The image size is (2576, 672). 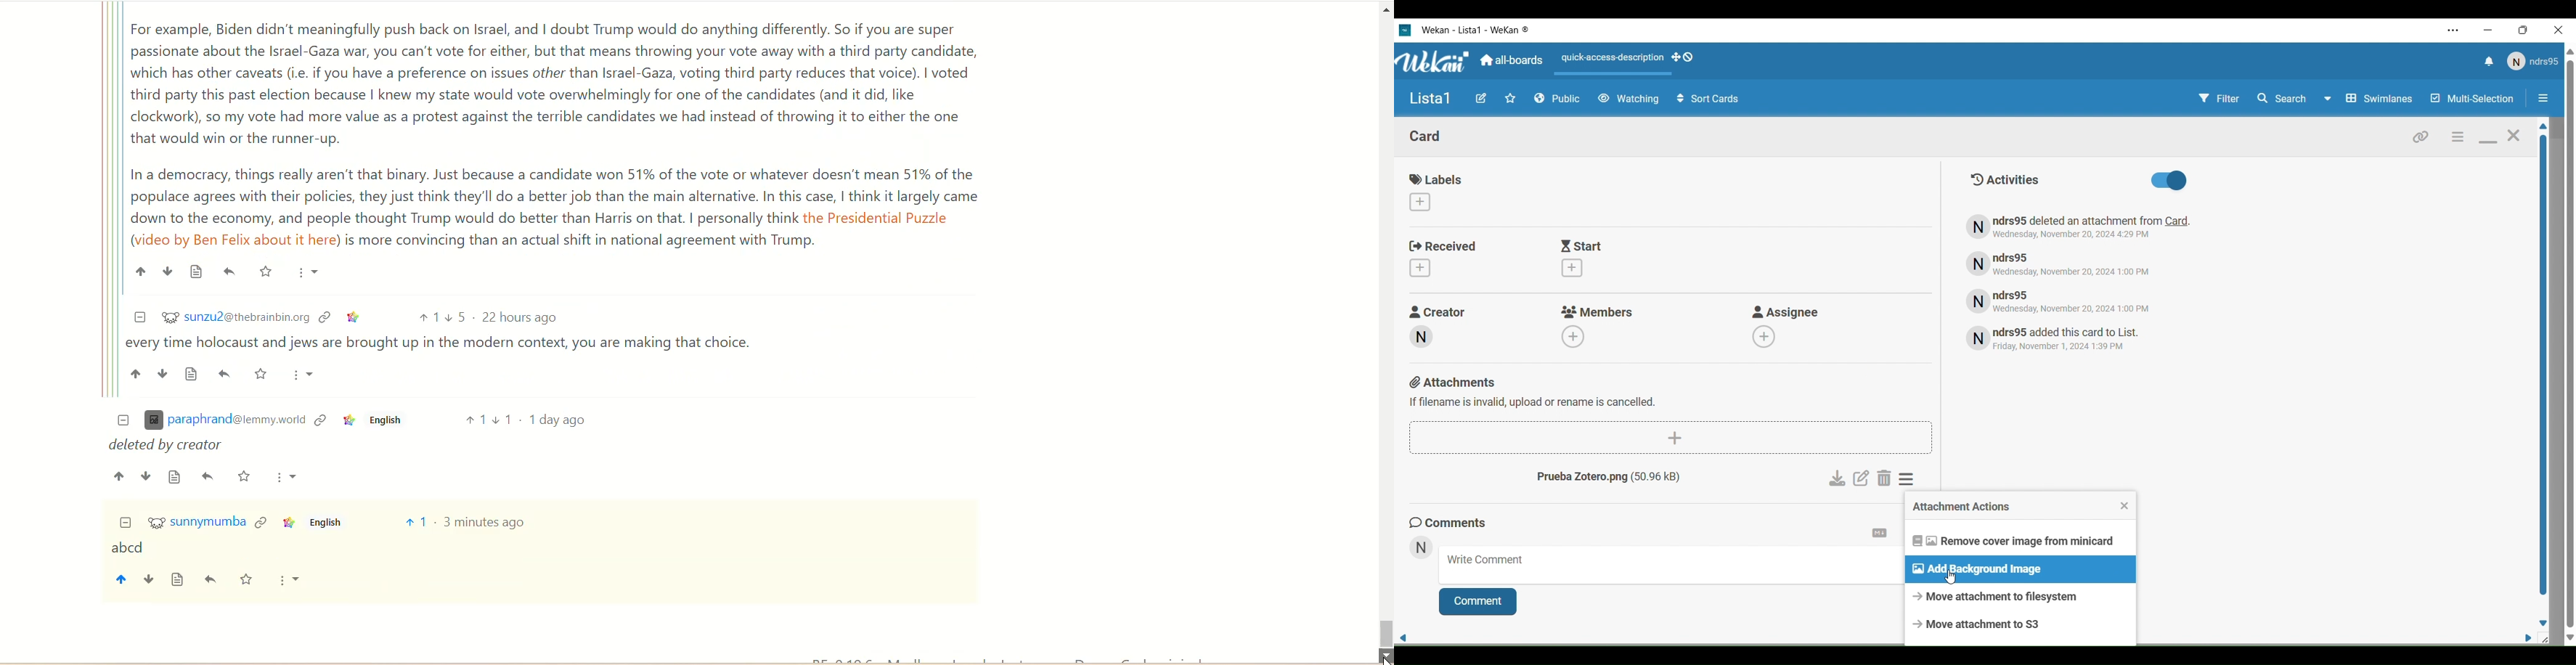 I want to click on Download, so click(x=1837, y=478).